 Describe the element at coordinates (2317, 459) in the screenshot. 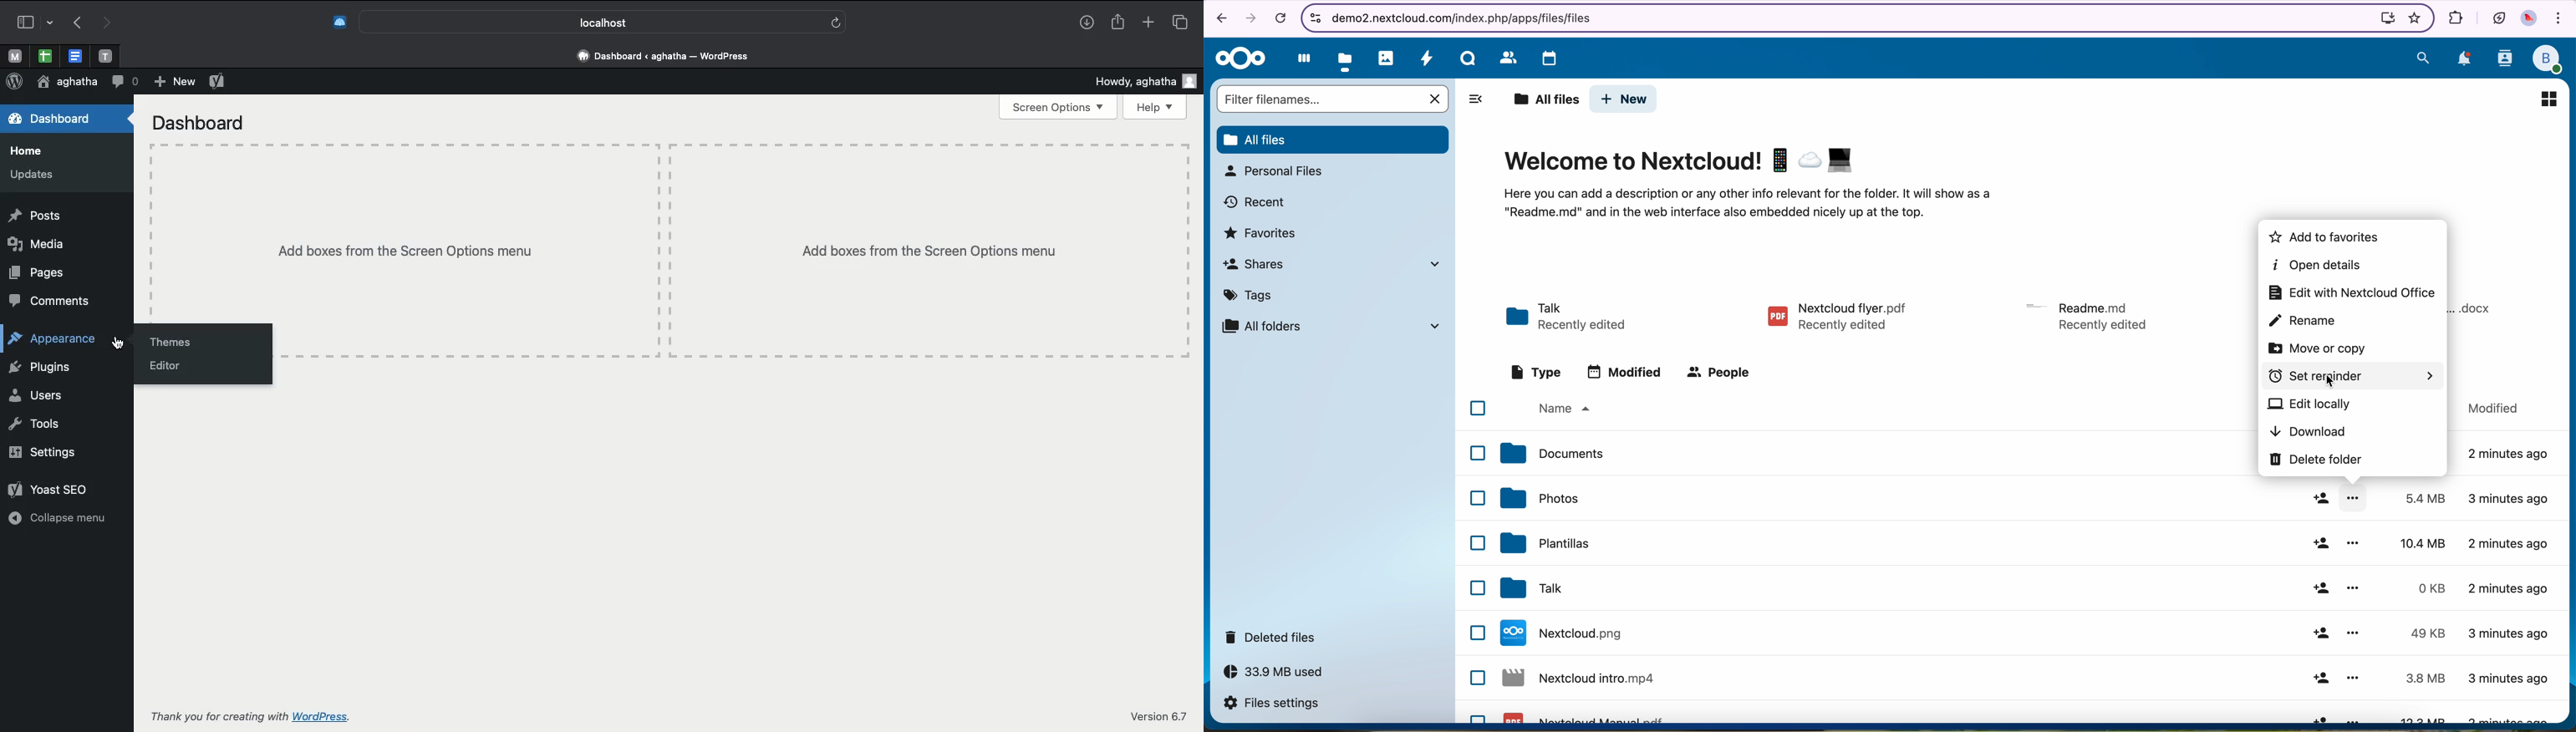

I see `delete folder` at that location.